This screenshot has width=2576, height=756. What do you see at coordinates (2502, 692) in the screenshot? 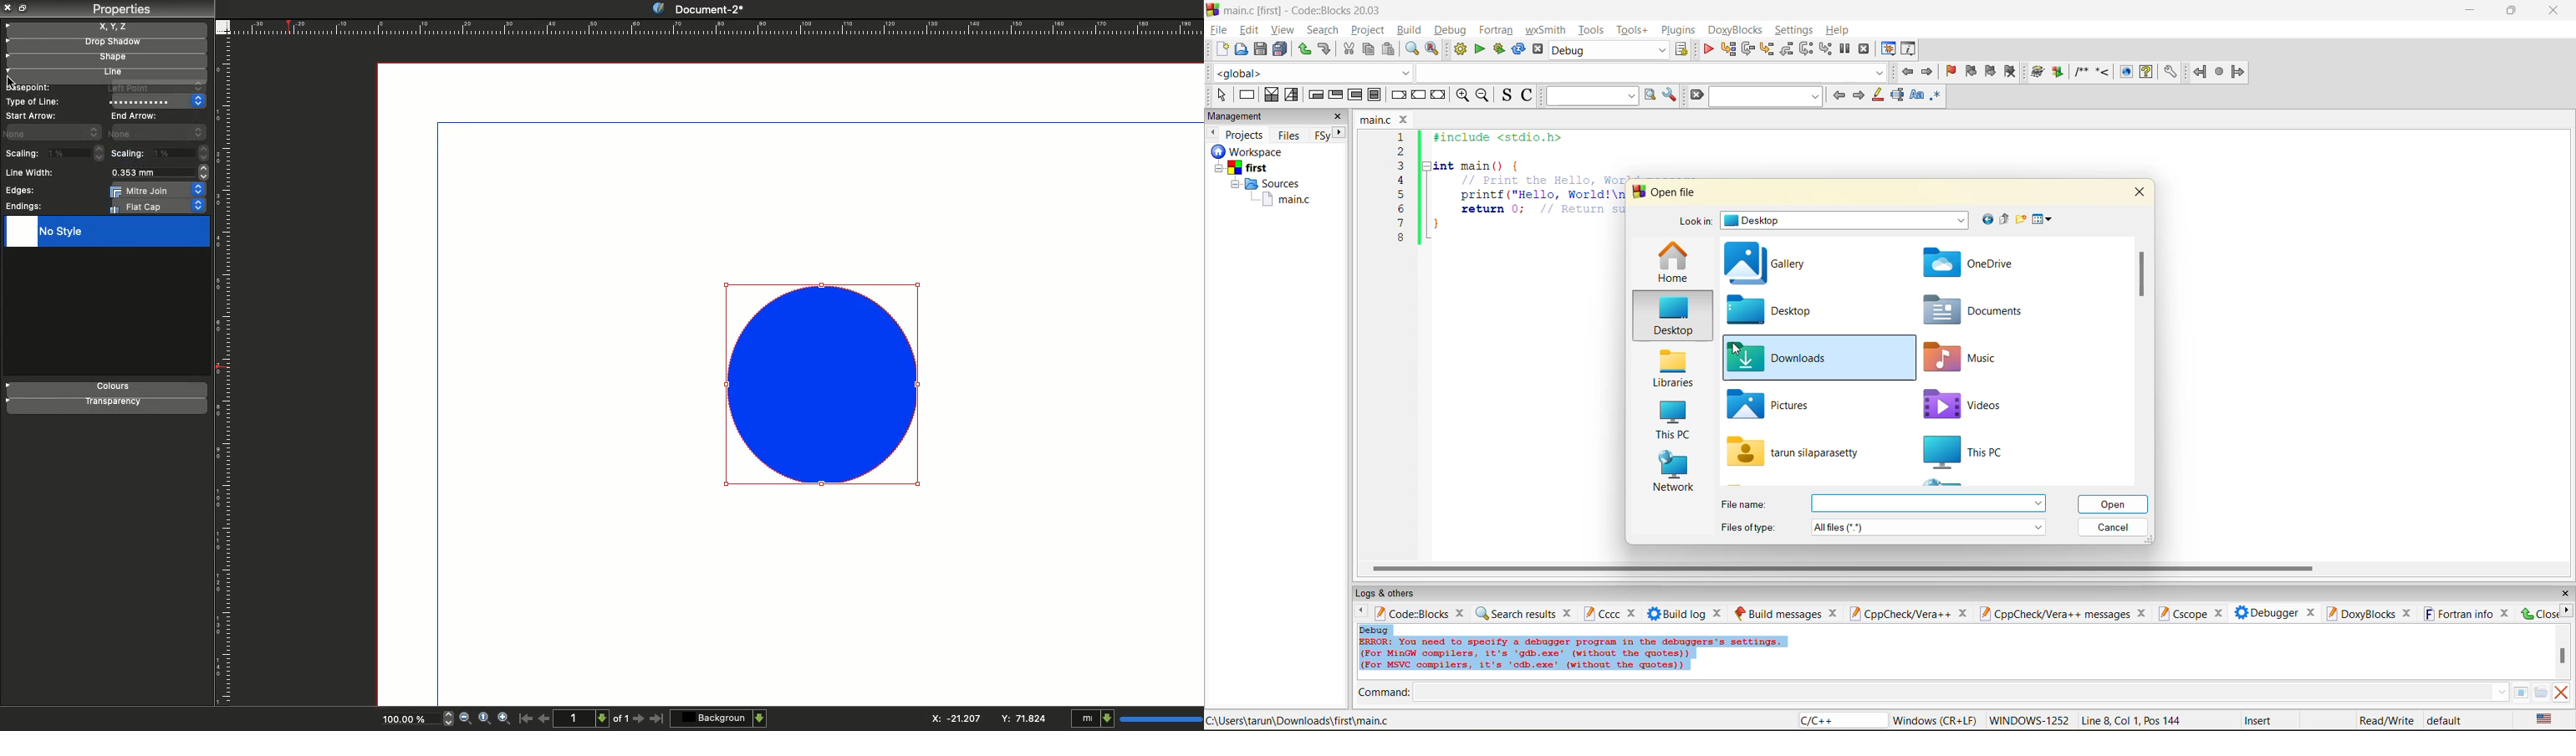
I see `down` at bounding box center [2502, 692].